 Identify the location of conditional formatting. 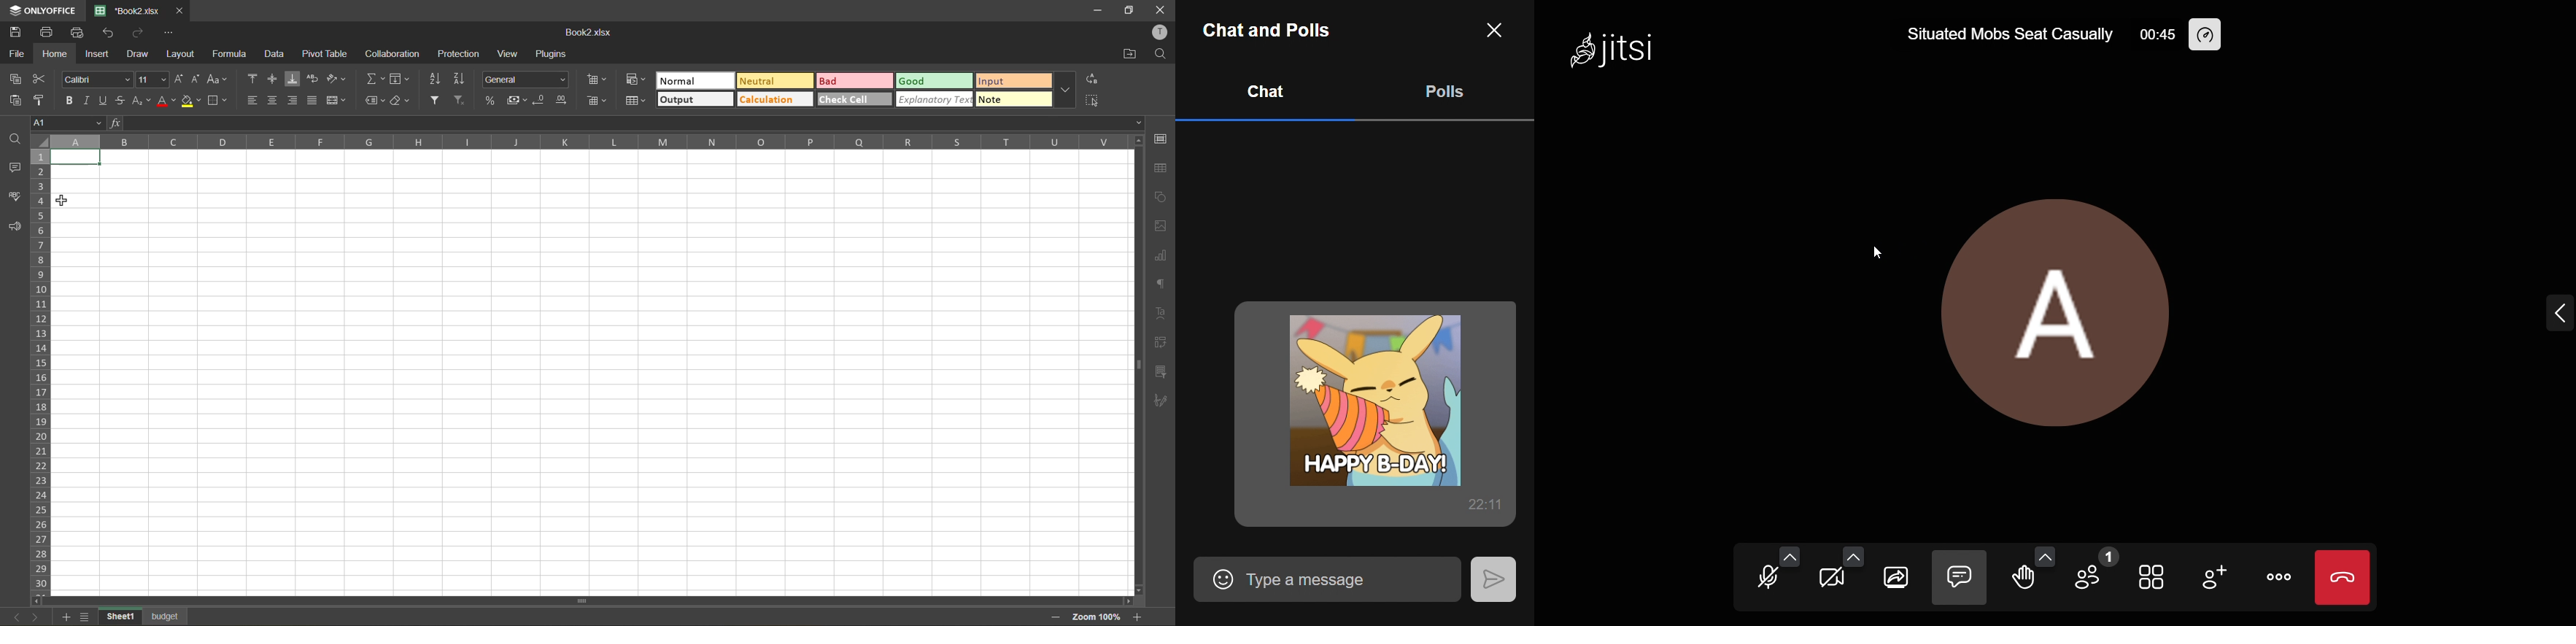
(637, 81).